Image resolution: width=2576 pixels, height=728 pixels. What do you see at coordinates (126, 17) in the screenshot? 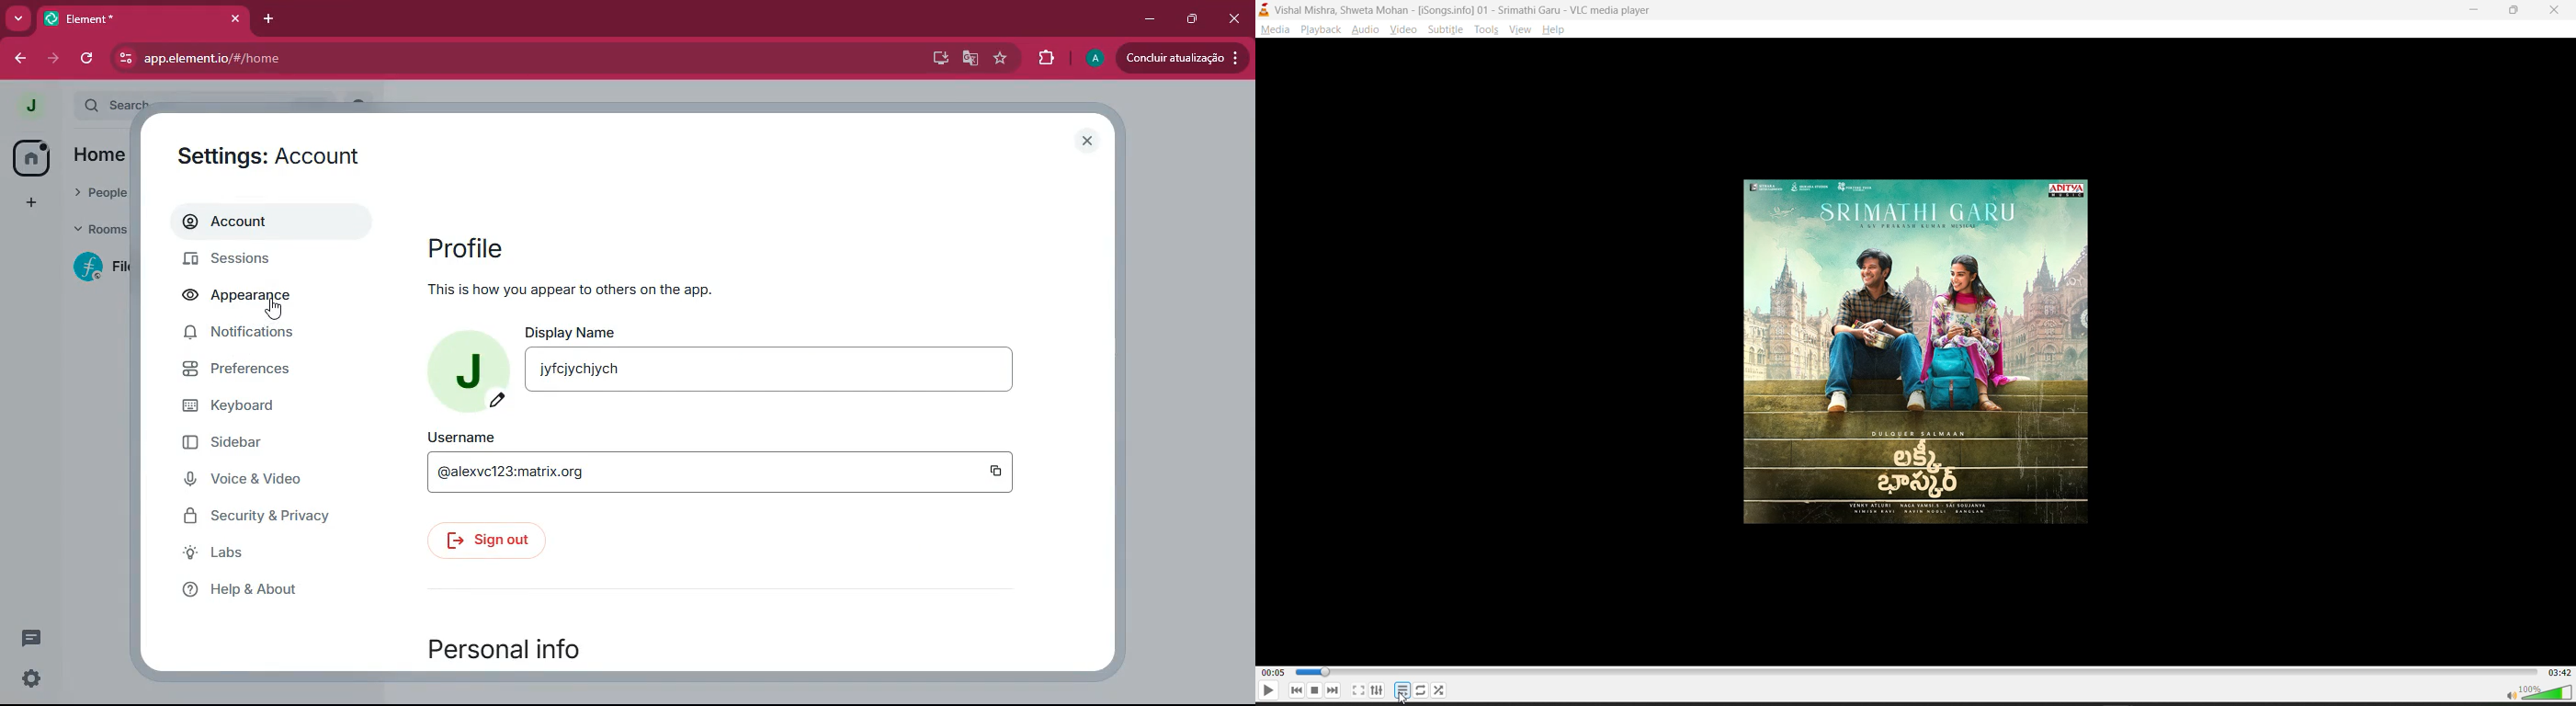
I see `Element*` at bounding box center [126, 17].